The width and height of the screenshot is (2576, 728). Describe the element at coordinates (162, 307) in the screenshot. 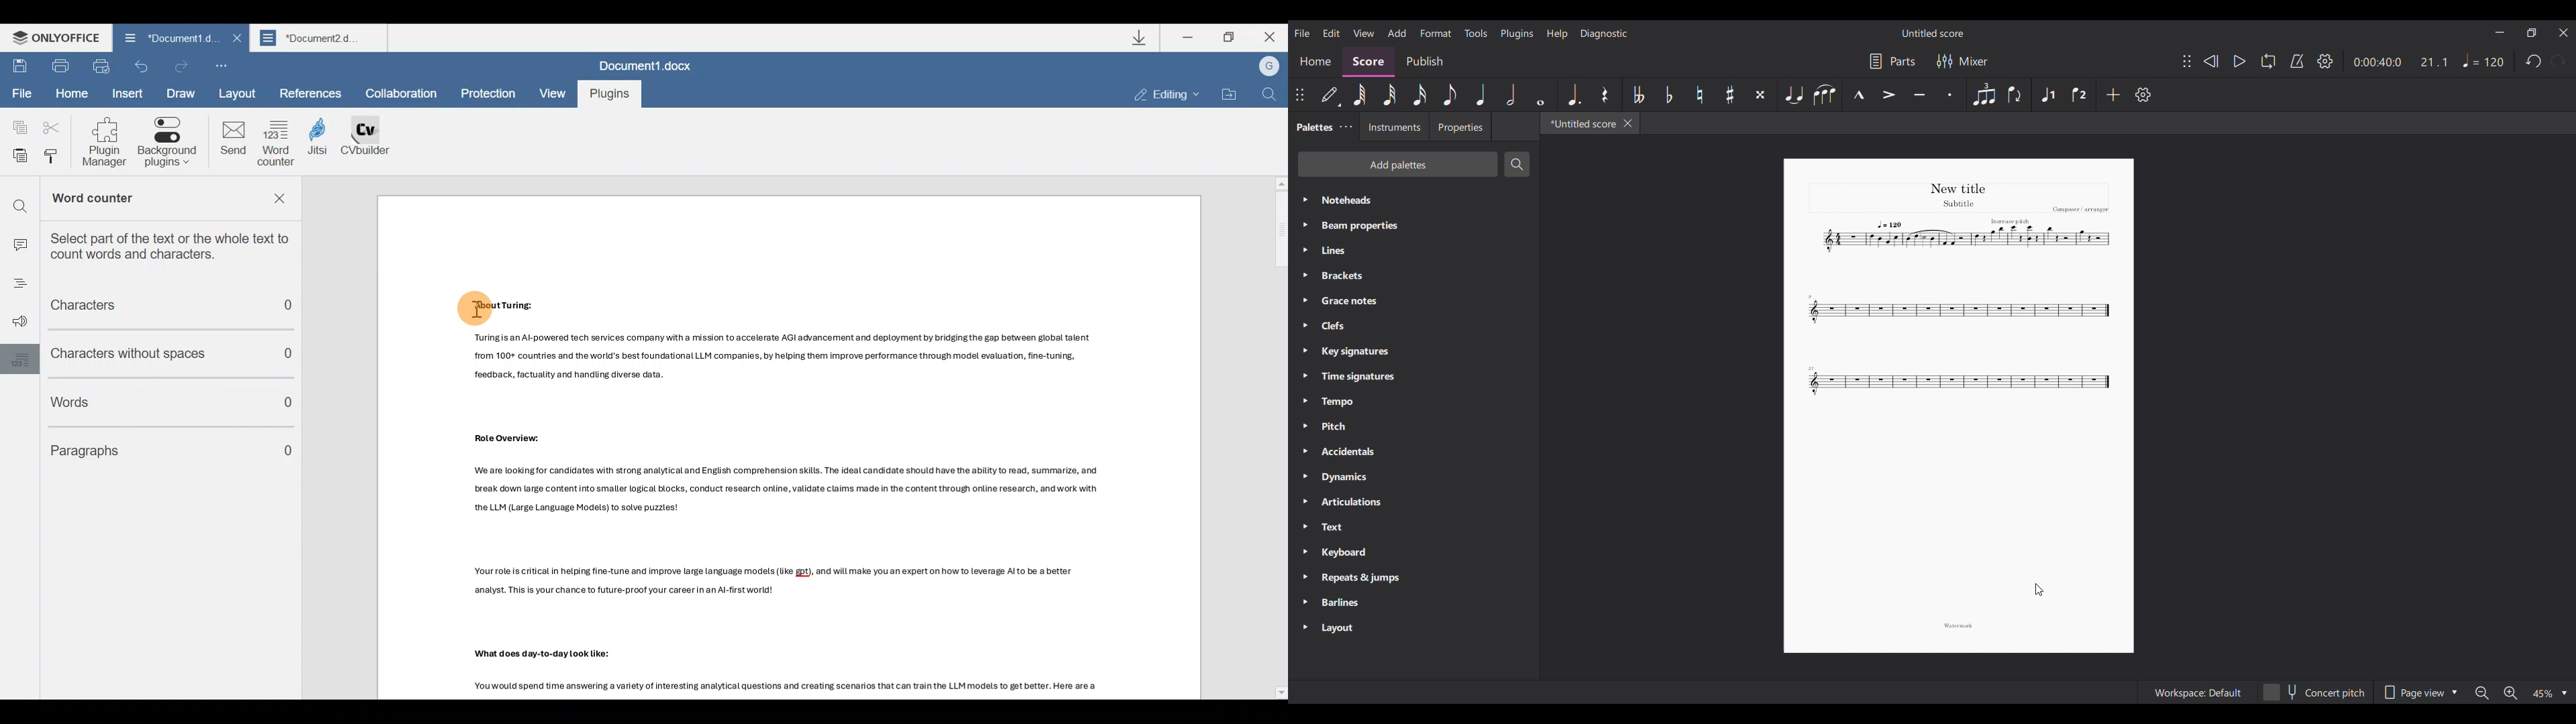

I see `Characters count` at that location.